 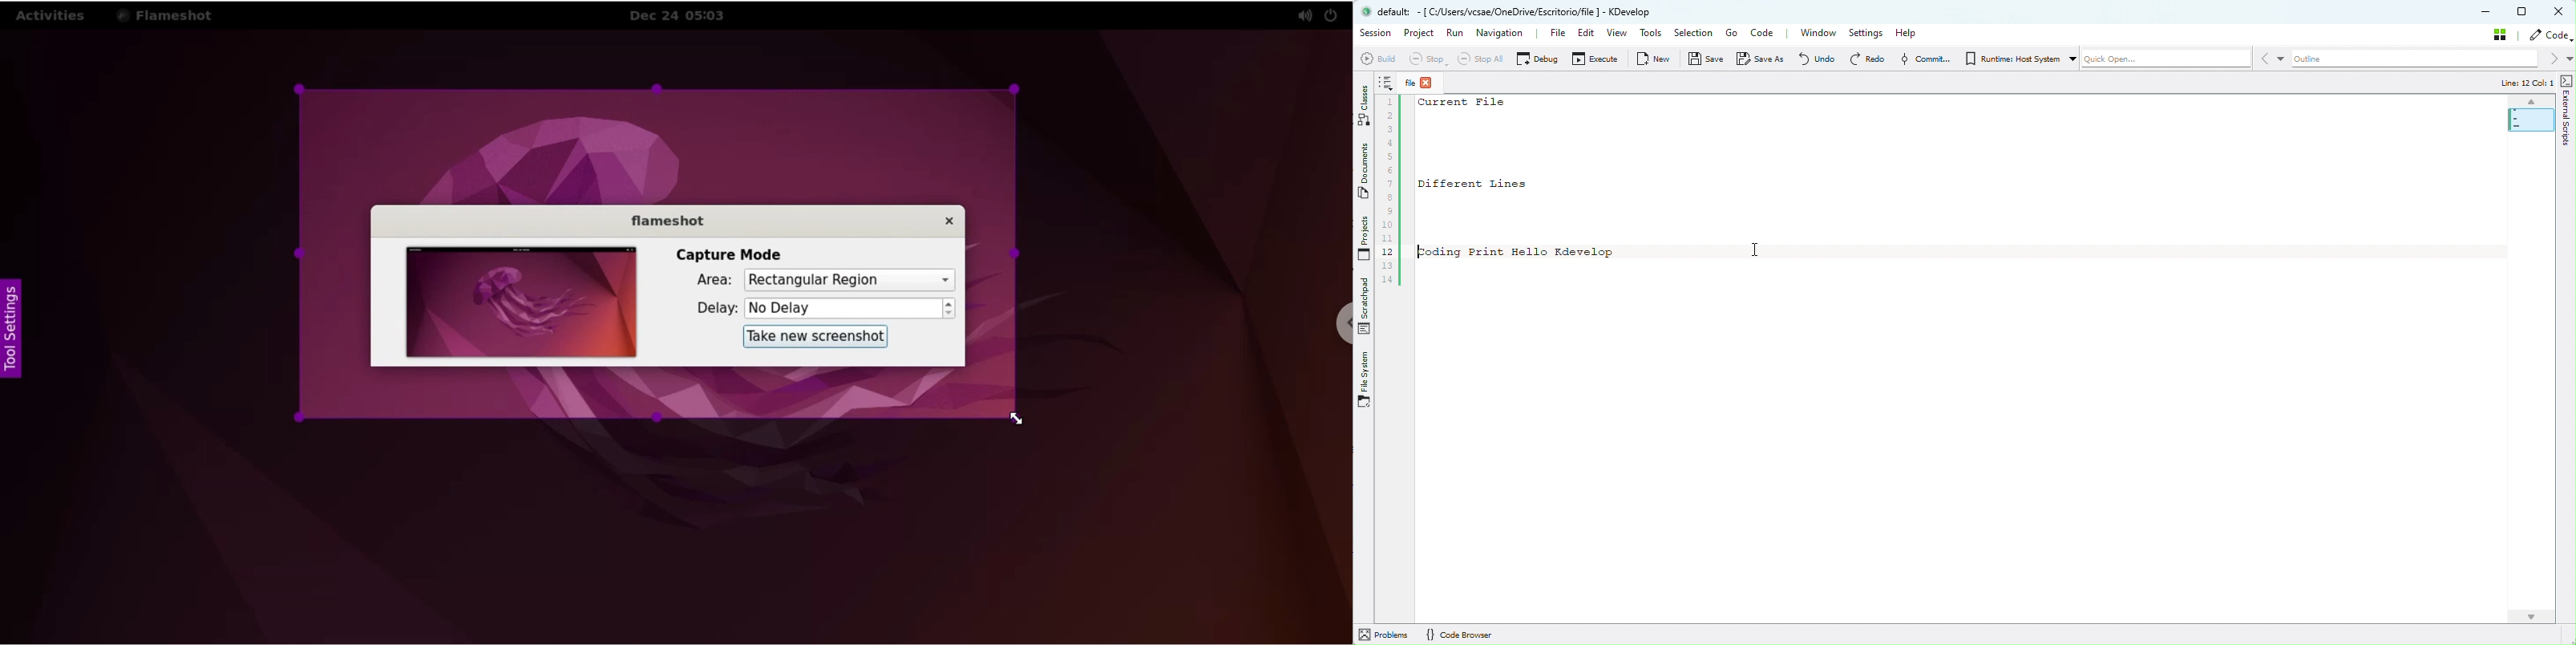 I want to click on Classes, so click(x=1362, y=106).